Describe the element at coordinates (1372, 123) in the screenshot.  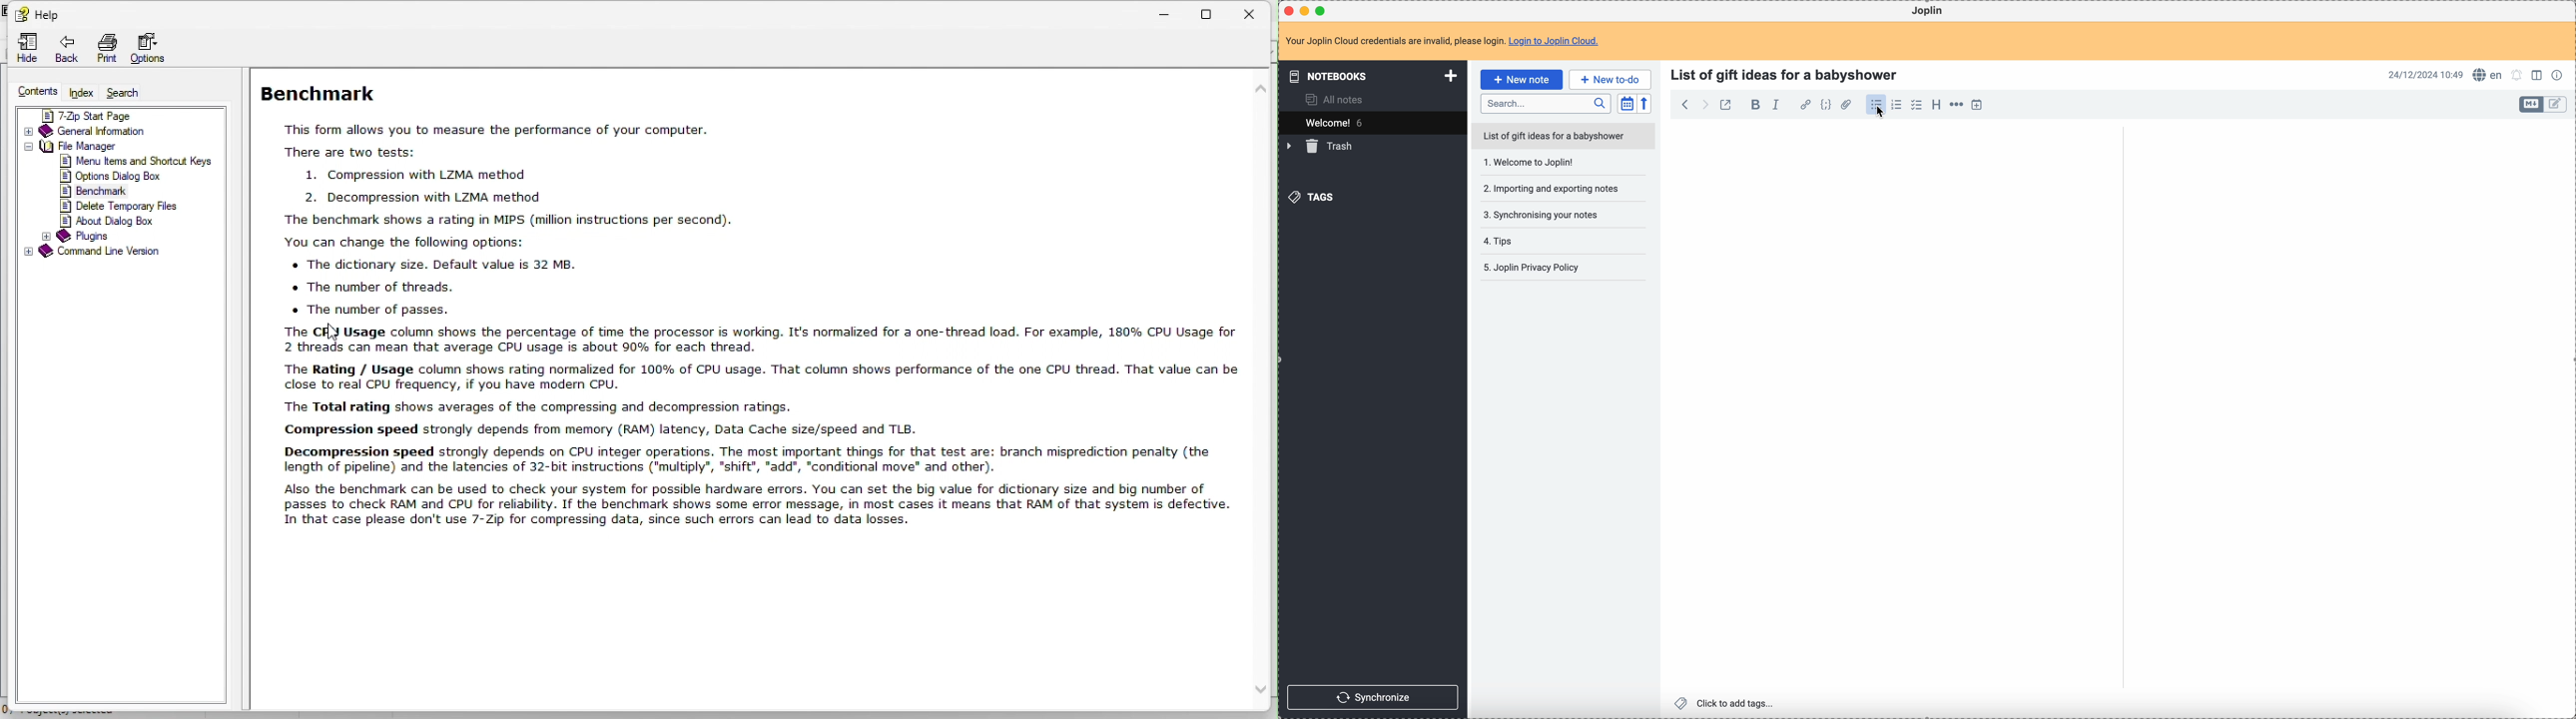
I see `welcome` at that location.